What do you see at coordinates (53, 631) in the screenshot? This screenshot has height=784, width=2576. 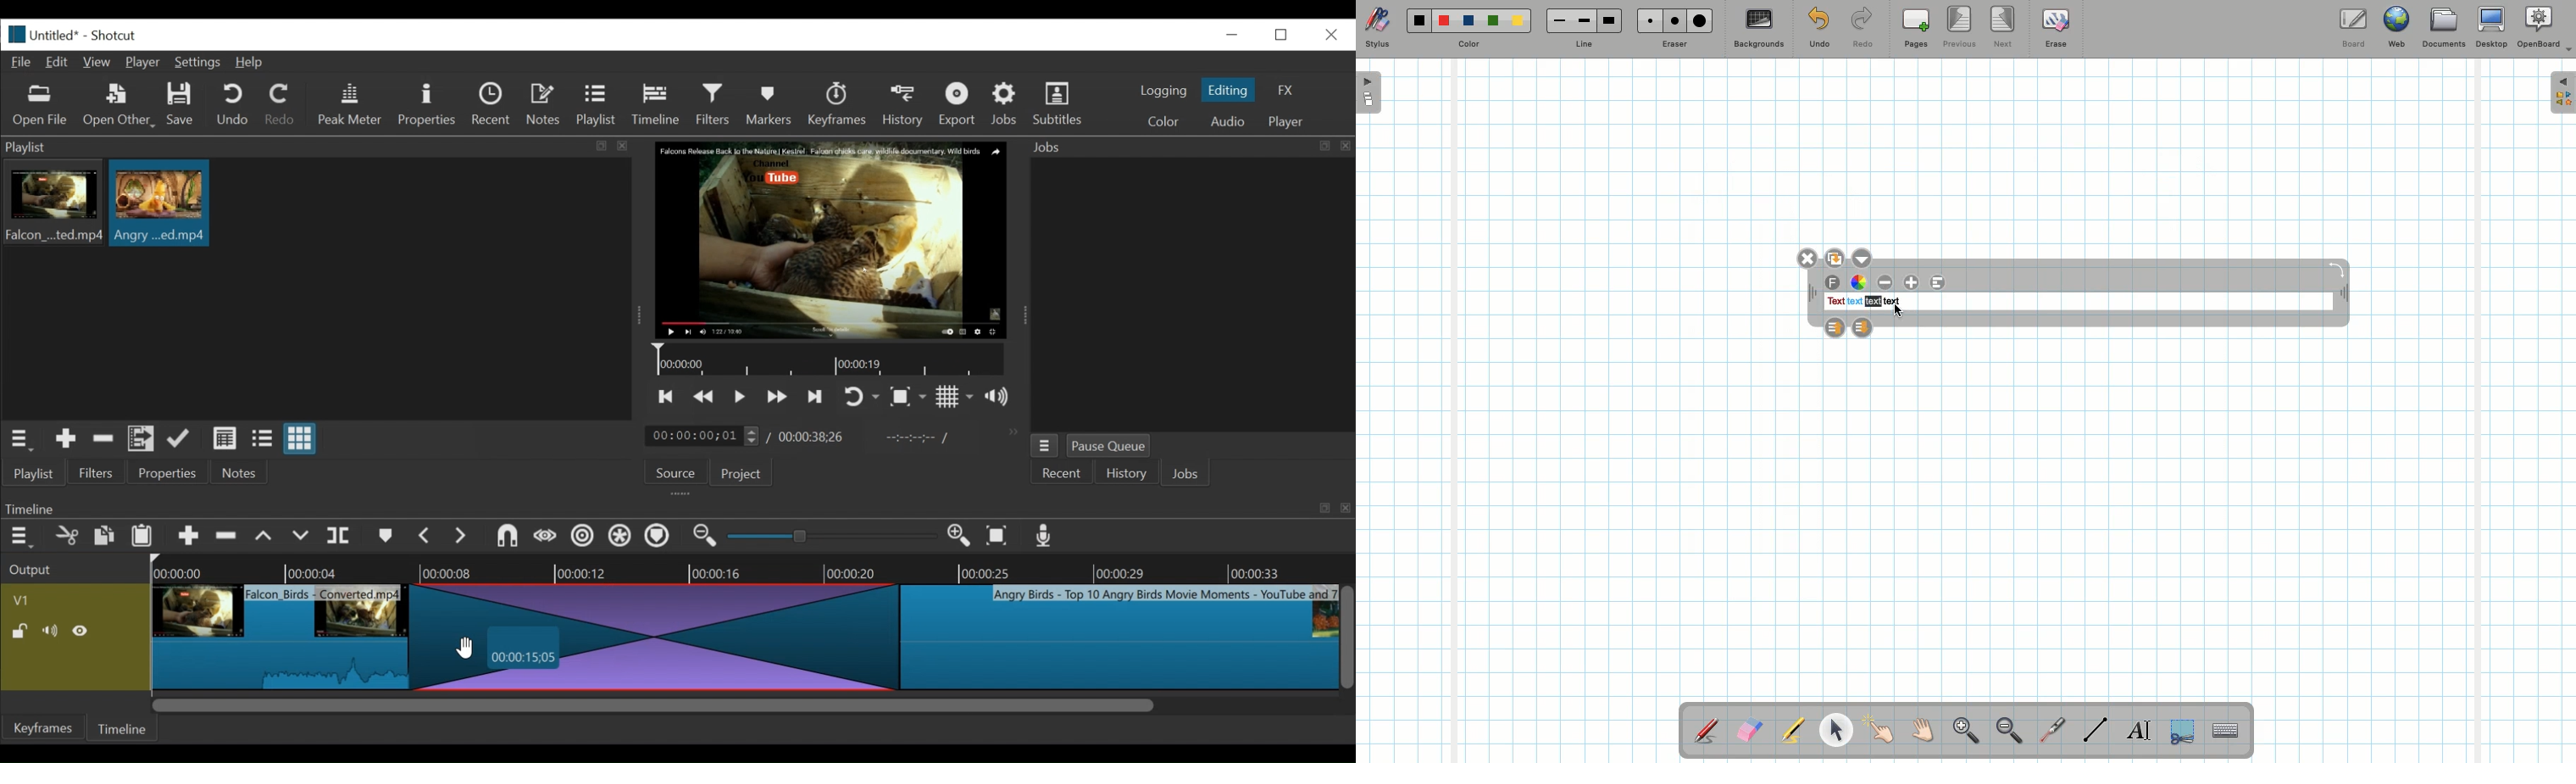 I see `Mute` at bounding box center [53, 631].